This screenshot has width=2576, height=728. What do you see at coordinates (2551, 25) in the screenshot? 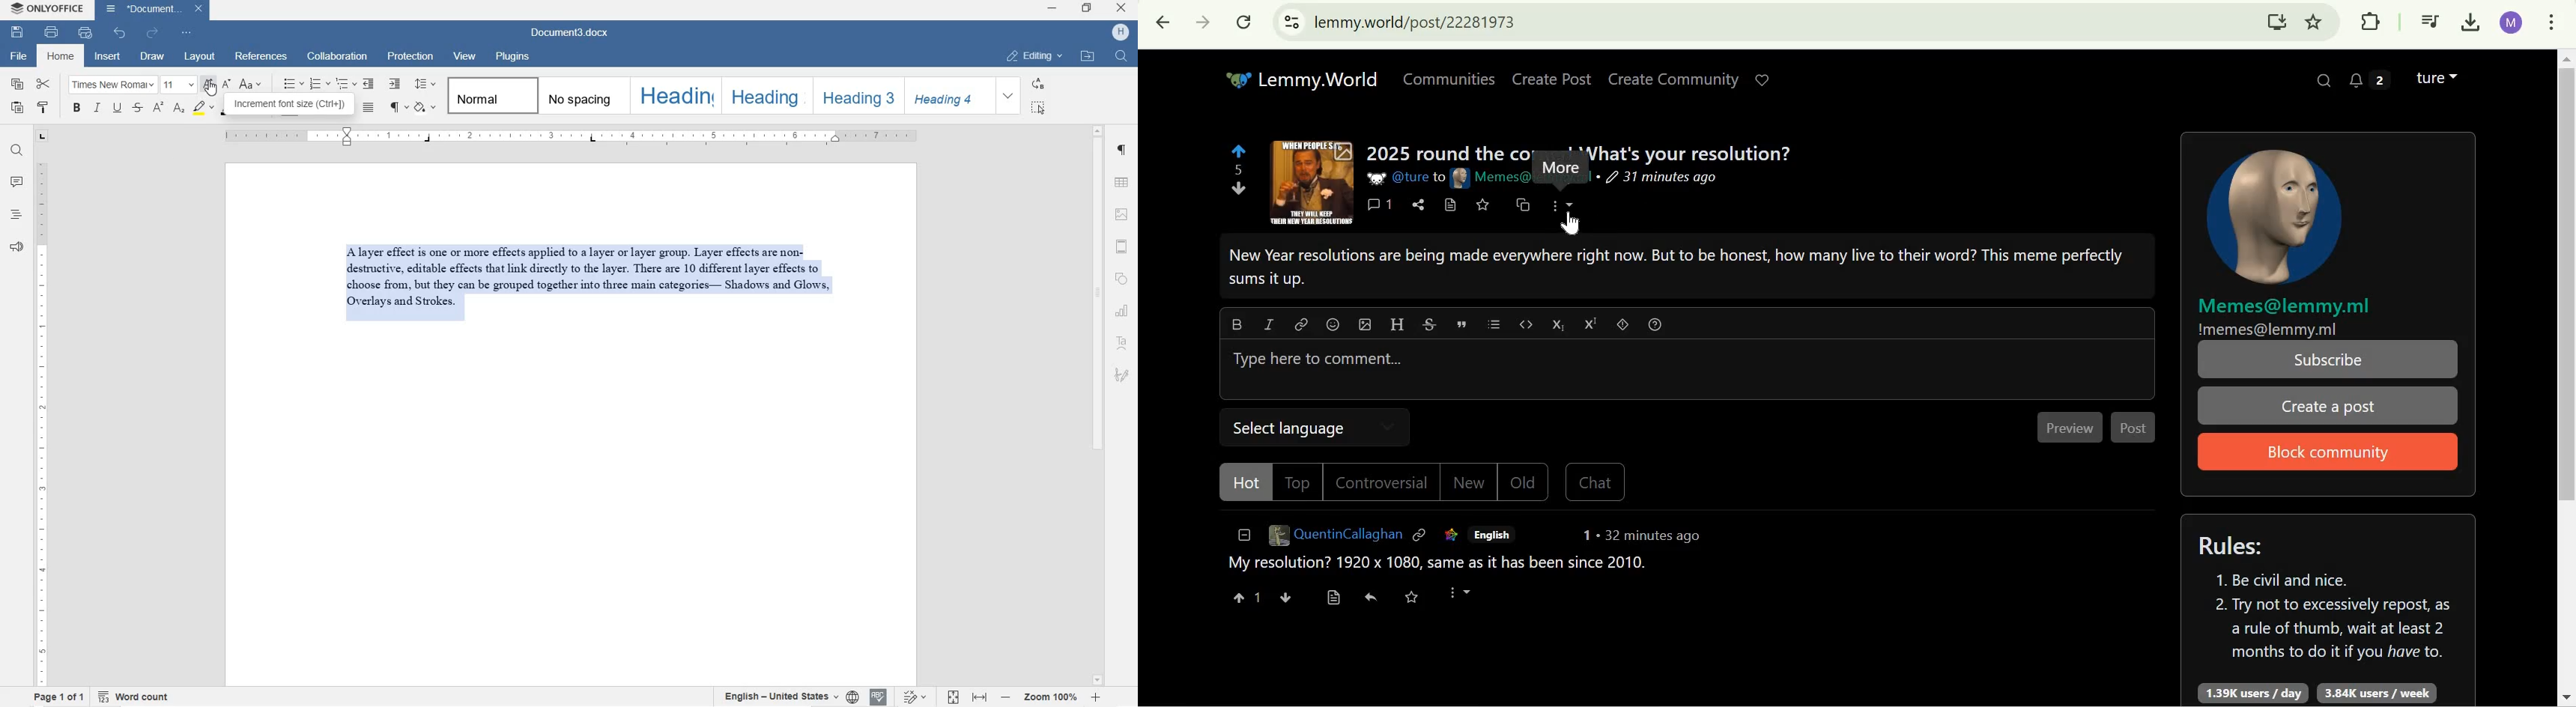
I see `customize and control google chrome` at bounding box center [2551, 25].